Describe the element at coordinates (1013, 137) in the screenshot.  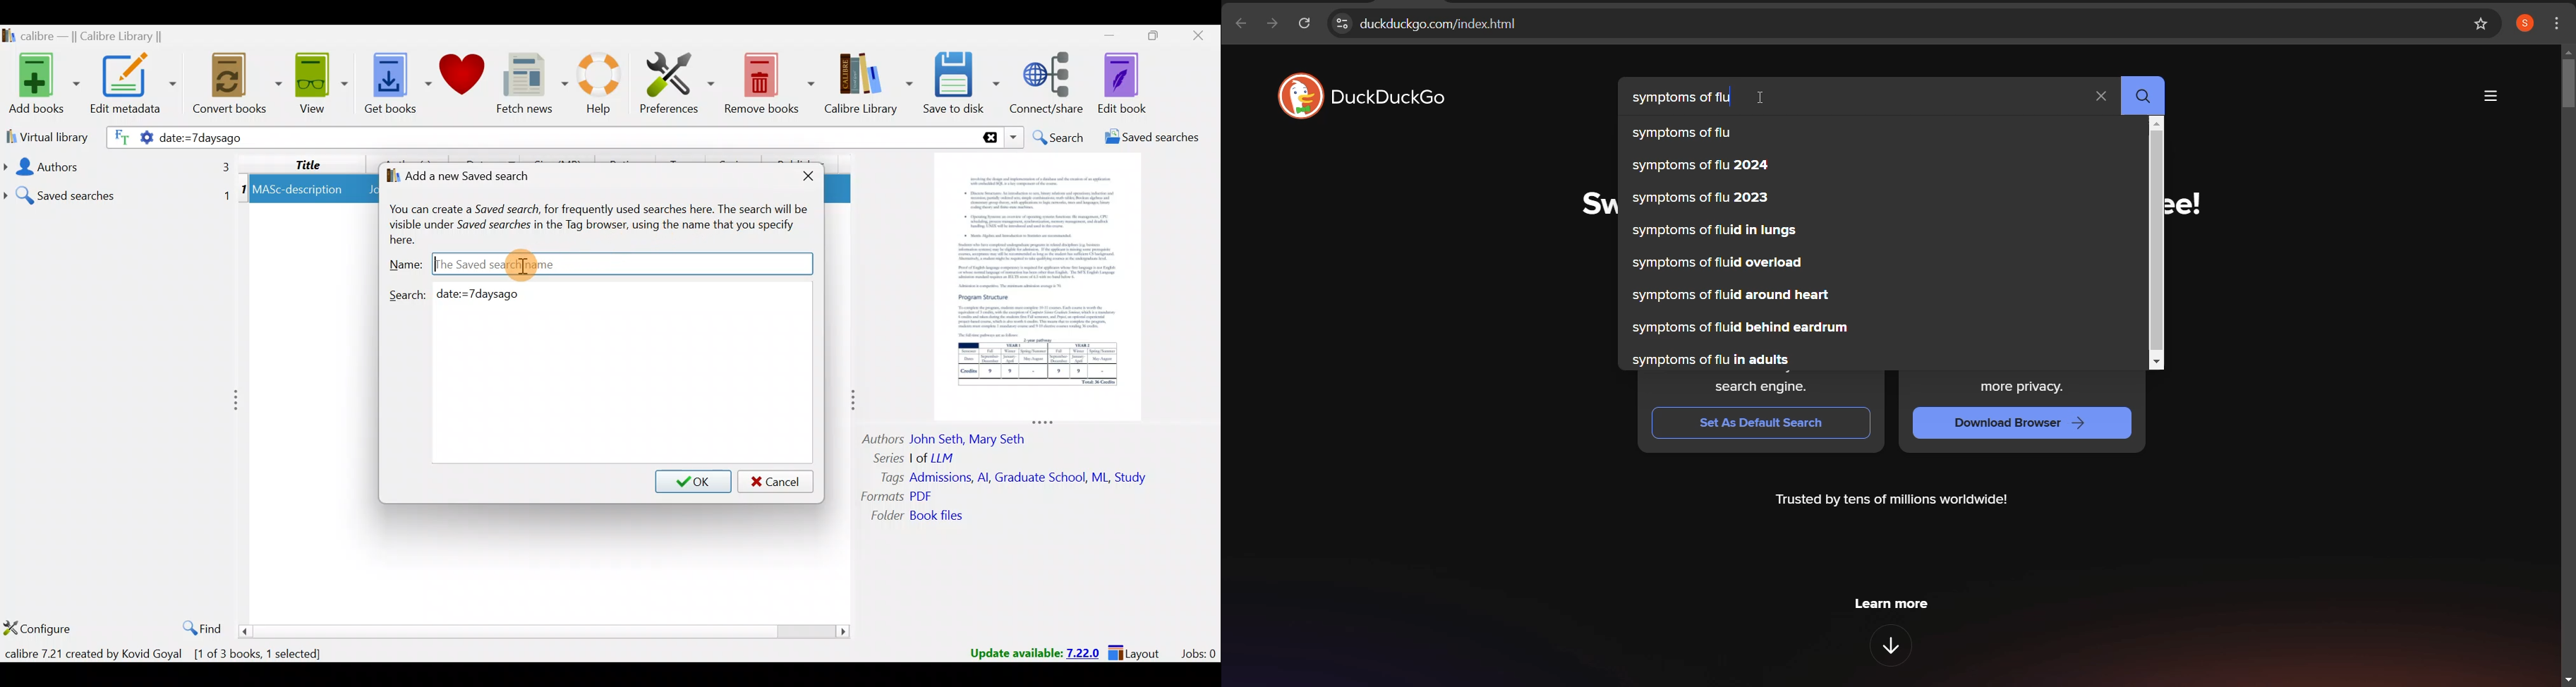
I see `Search dropdown` at that location.